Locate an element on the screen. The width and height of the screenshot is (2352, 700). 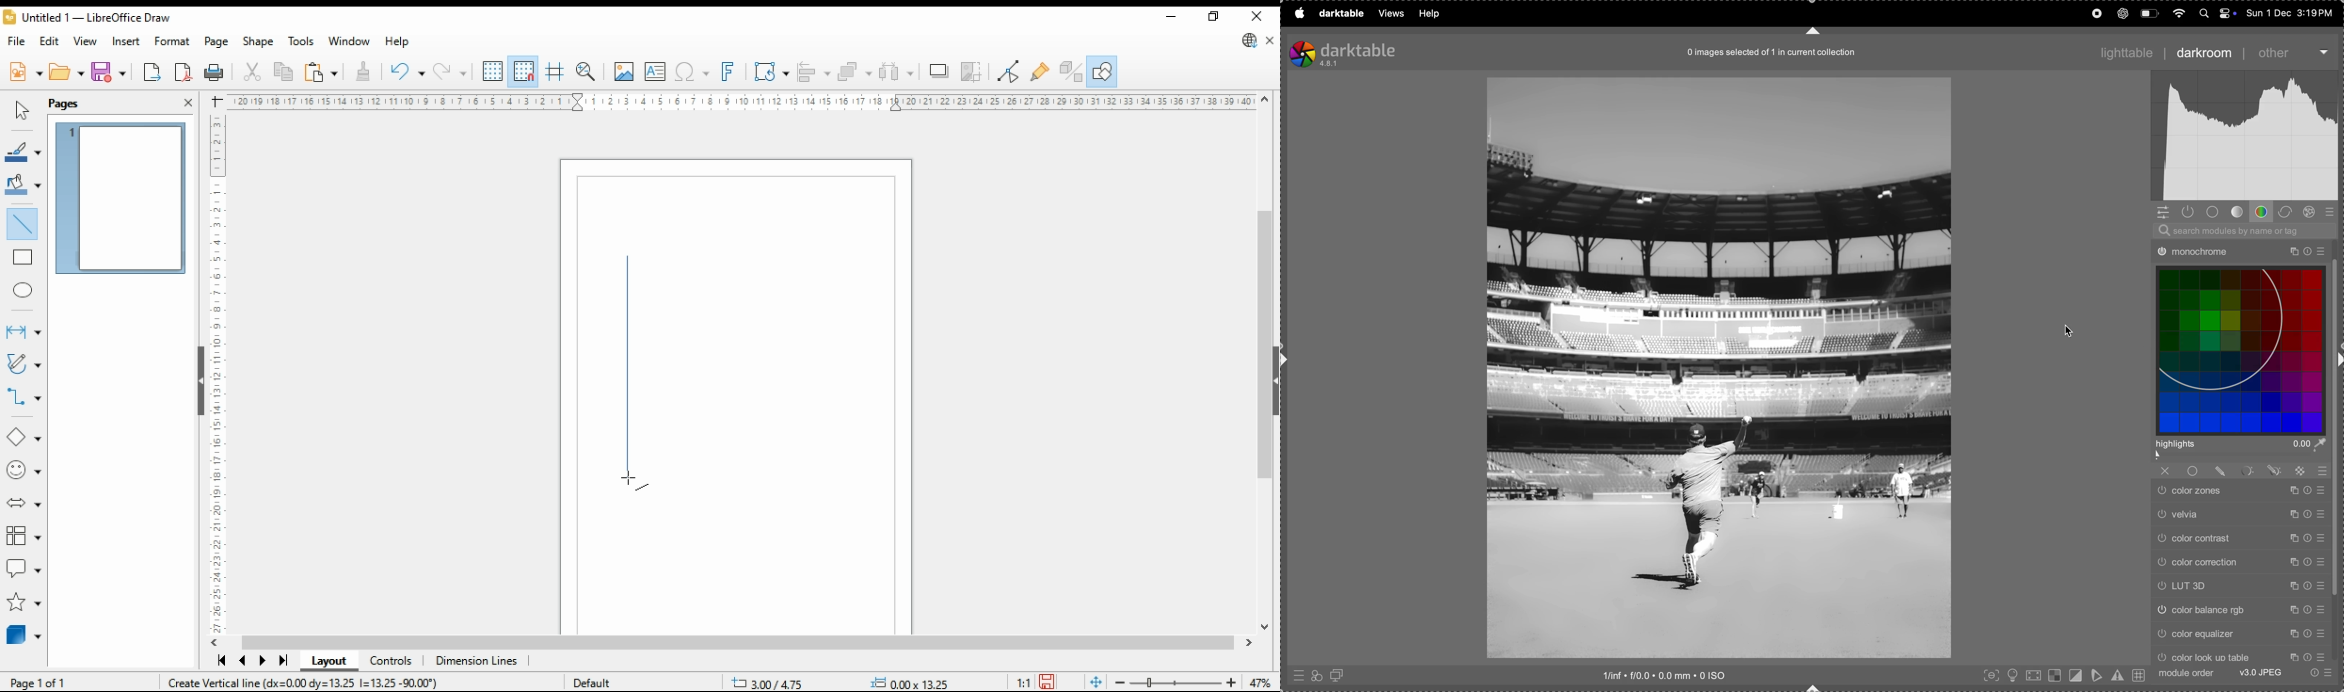
help is located at coordinates (1432, 13).